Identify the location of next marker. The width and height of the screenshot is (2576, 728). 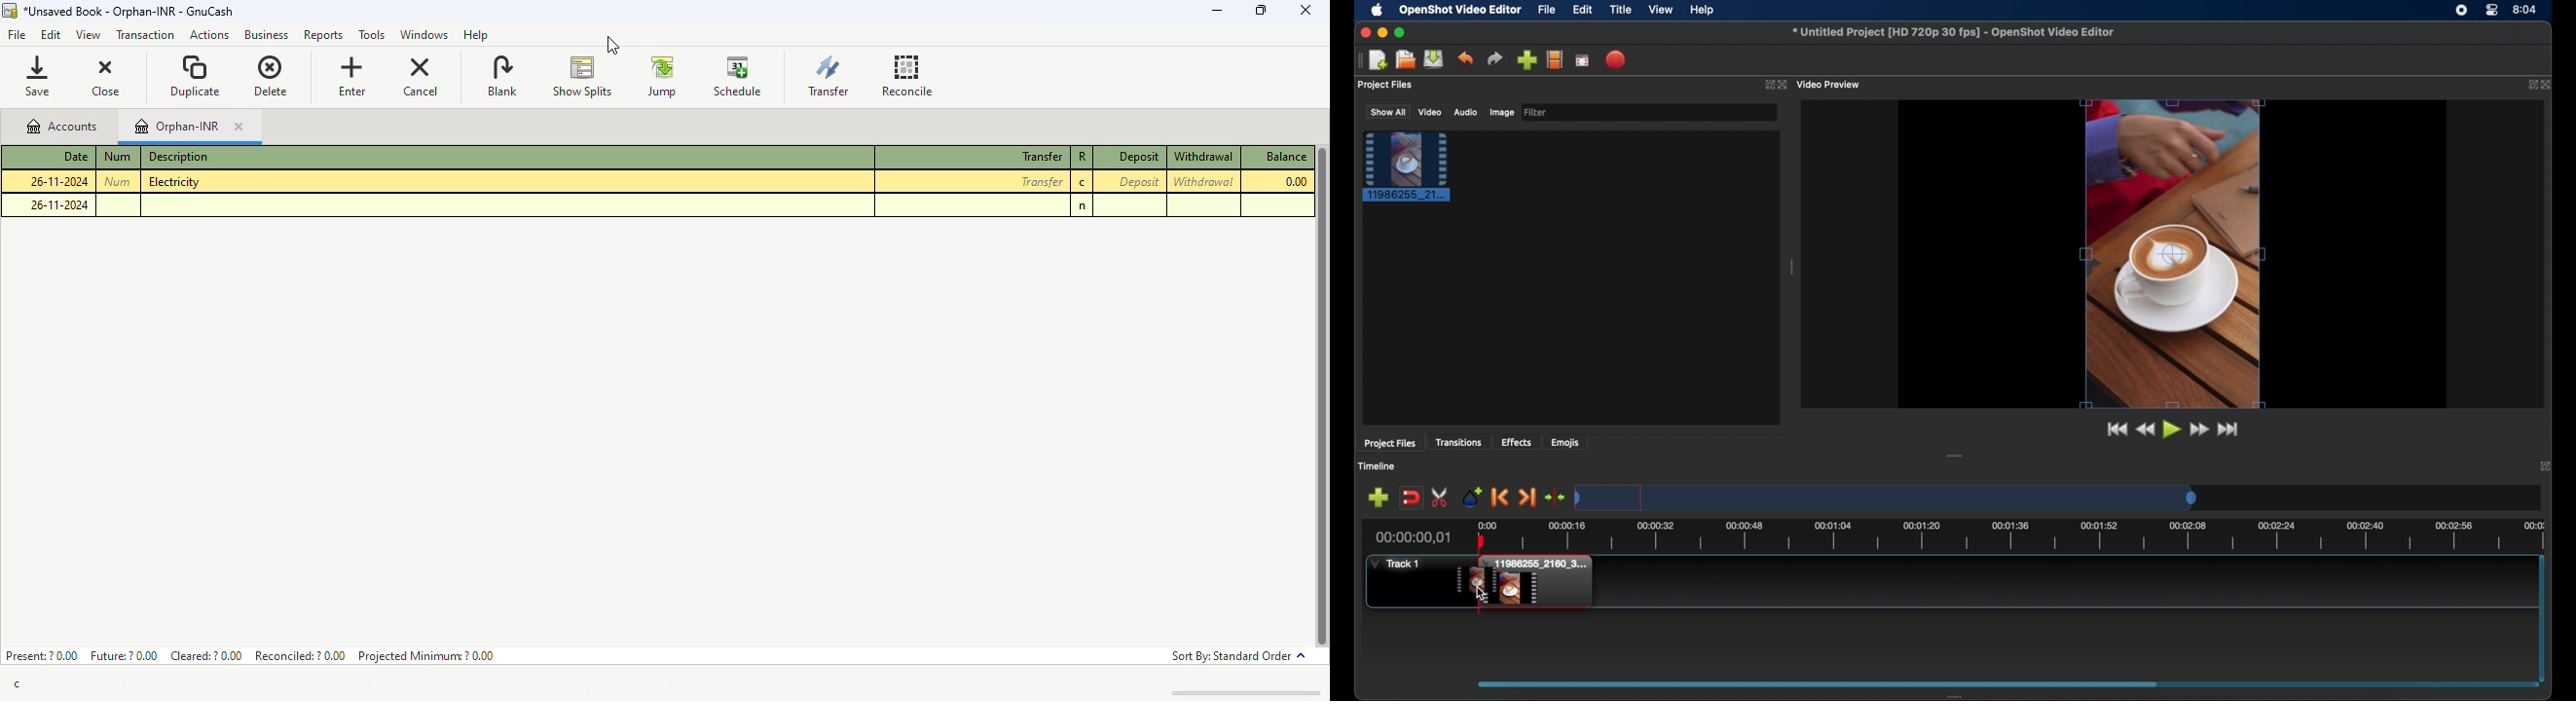
(1527, 497).